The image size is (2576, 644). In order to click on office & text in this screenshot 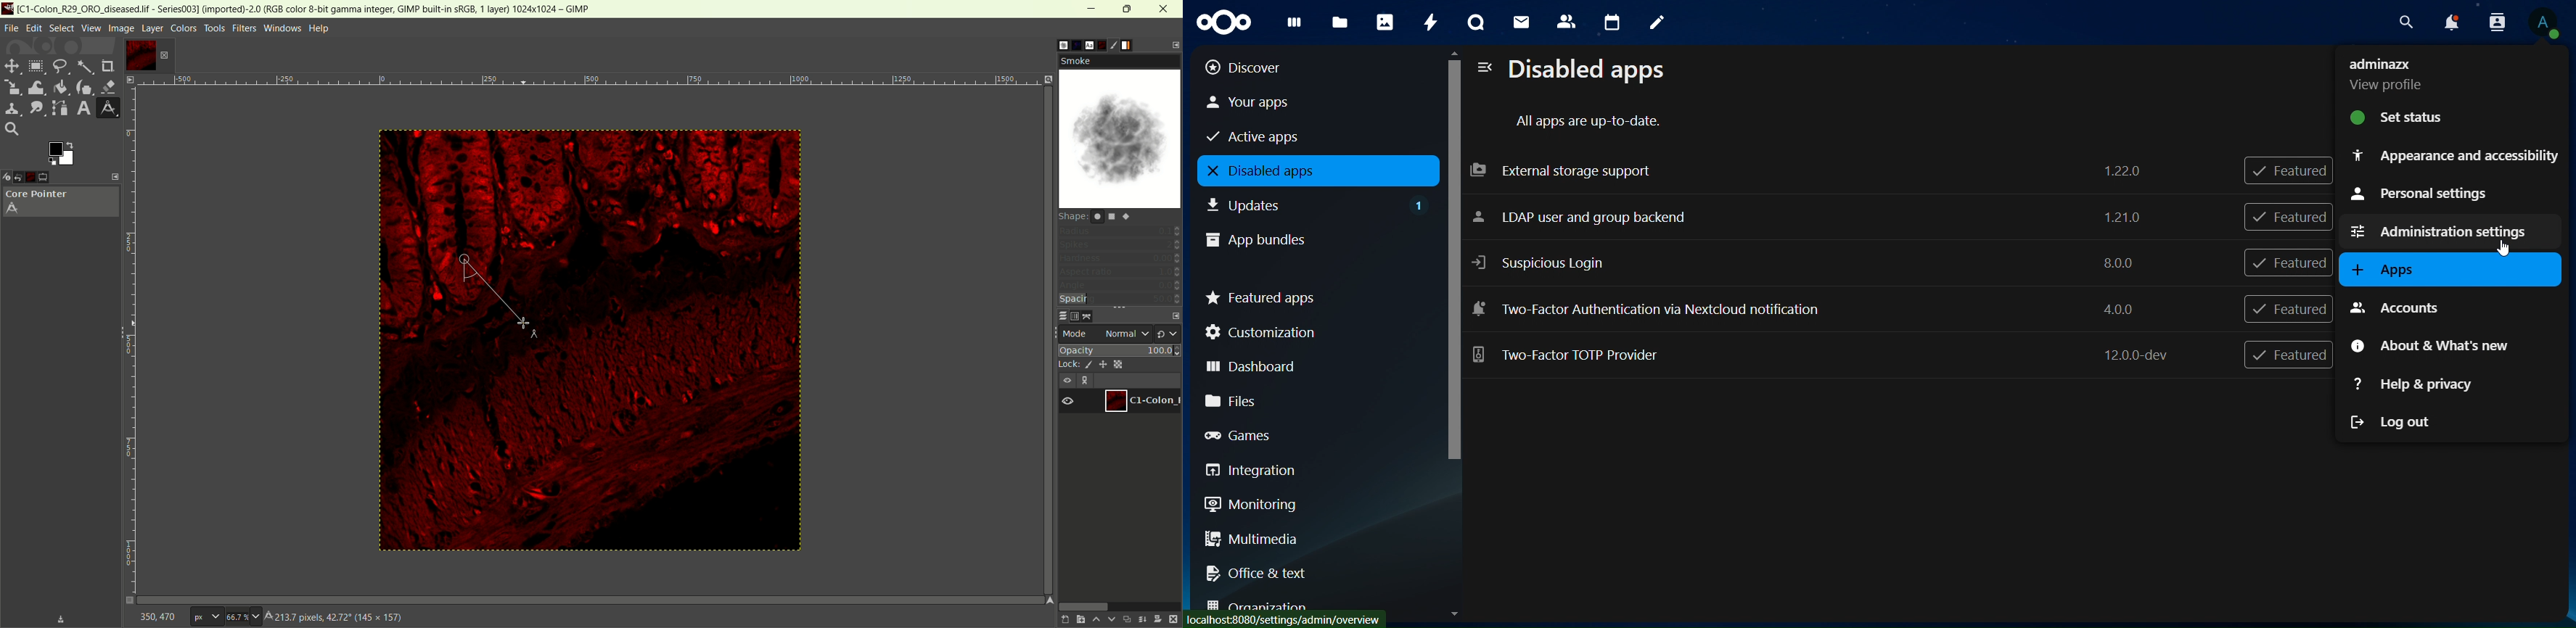, I will do `click(1305, 570)`.